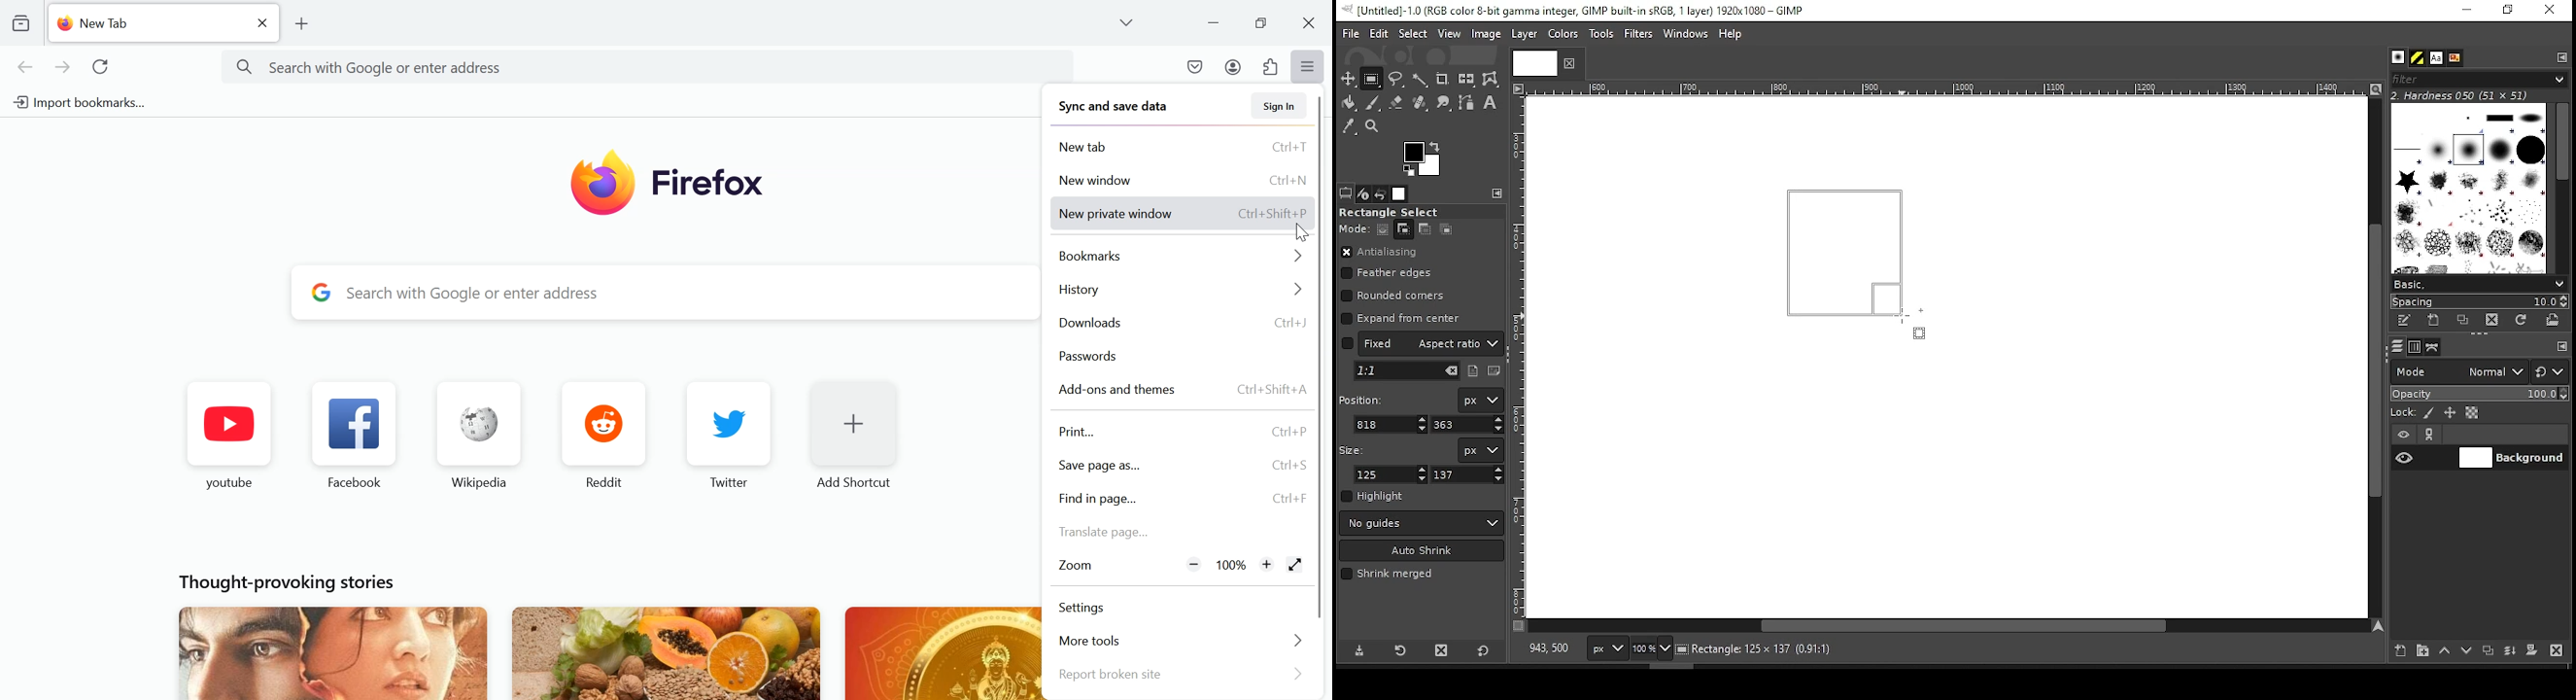 The width and height of the screenshot is (2576, 700). I want to click on document history, so click(2454, 58).